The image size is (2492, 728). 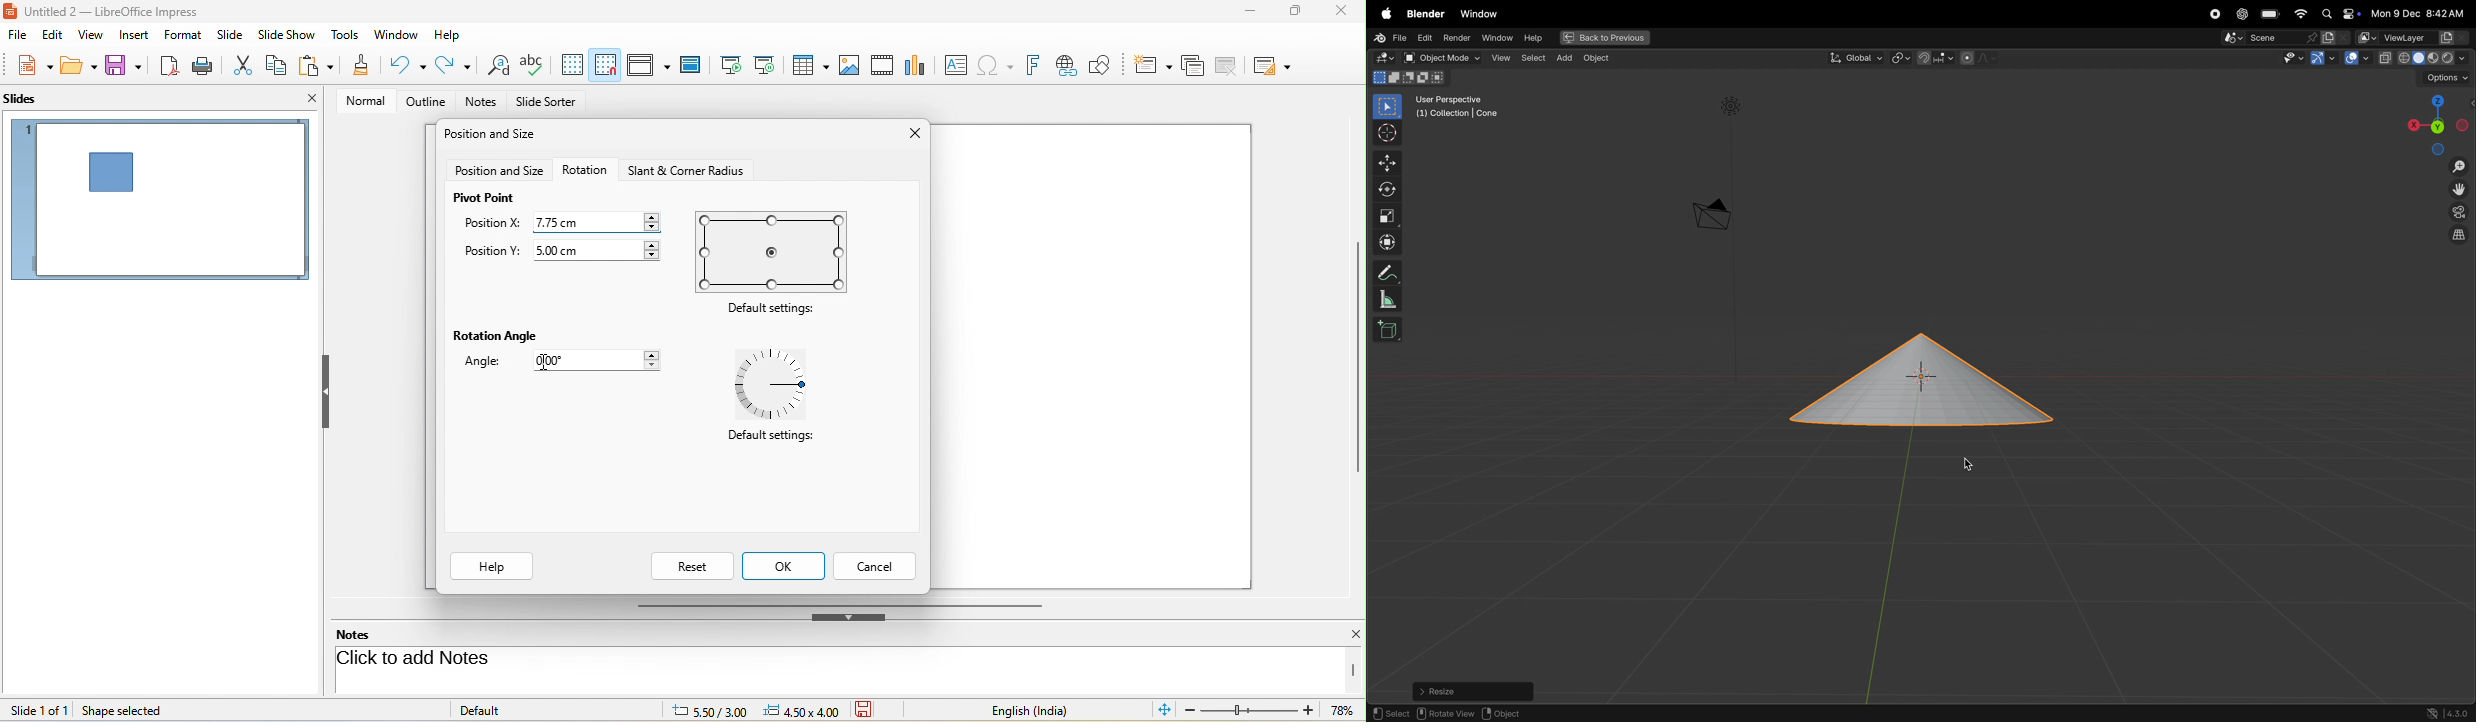 I want to click on insert, so click(x=132, y=35).